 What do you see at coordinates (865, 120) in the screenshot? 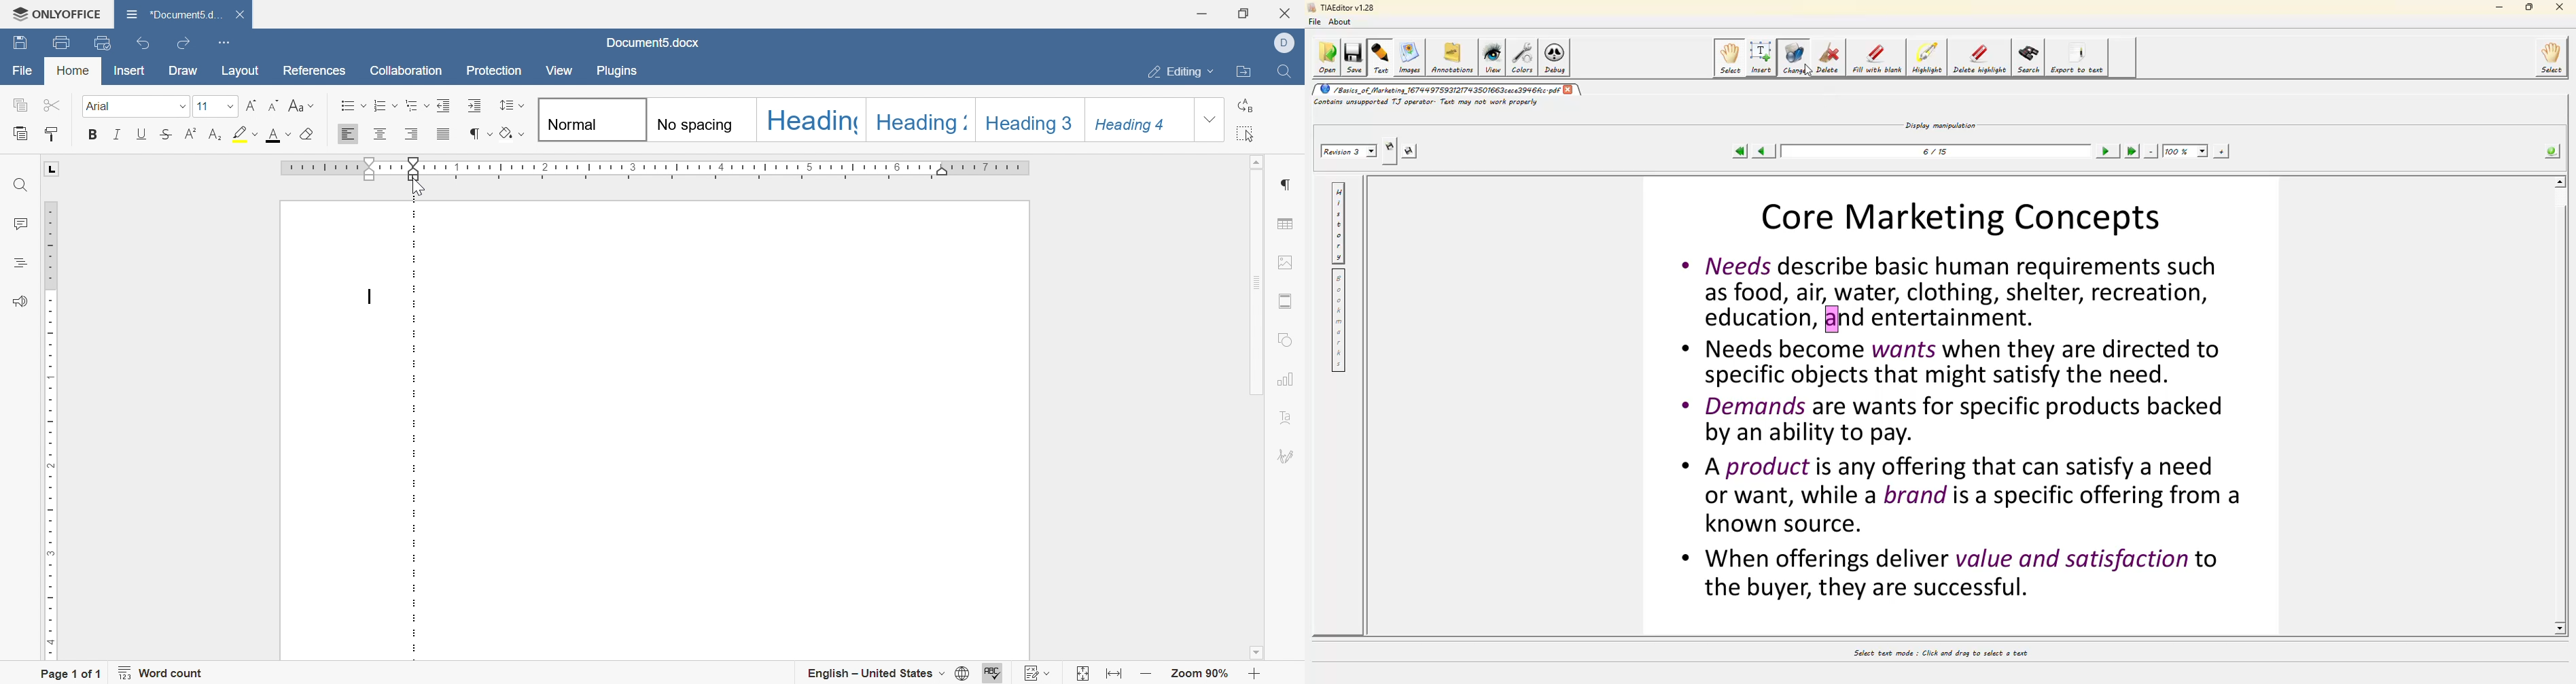
I see `types of headings` at bounding box center [865, 120].